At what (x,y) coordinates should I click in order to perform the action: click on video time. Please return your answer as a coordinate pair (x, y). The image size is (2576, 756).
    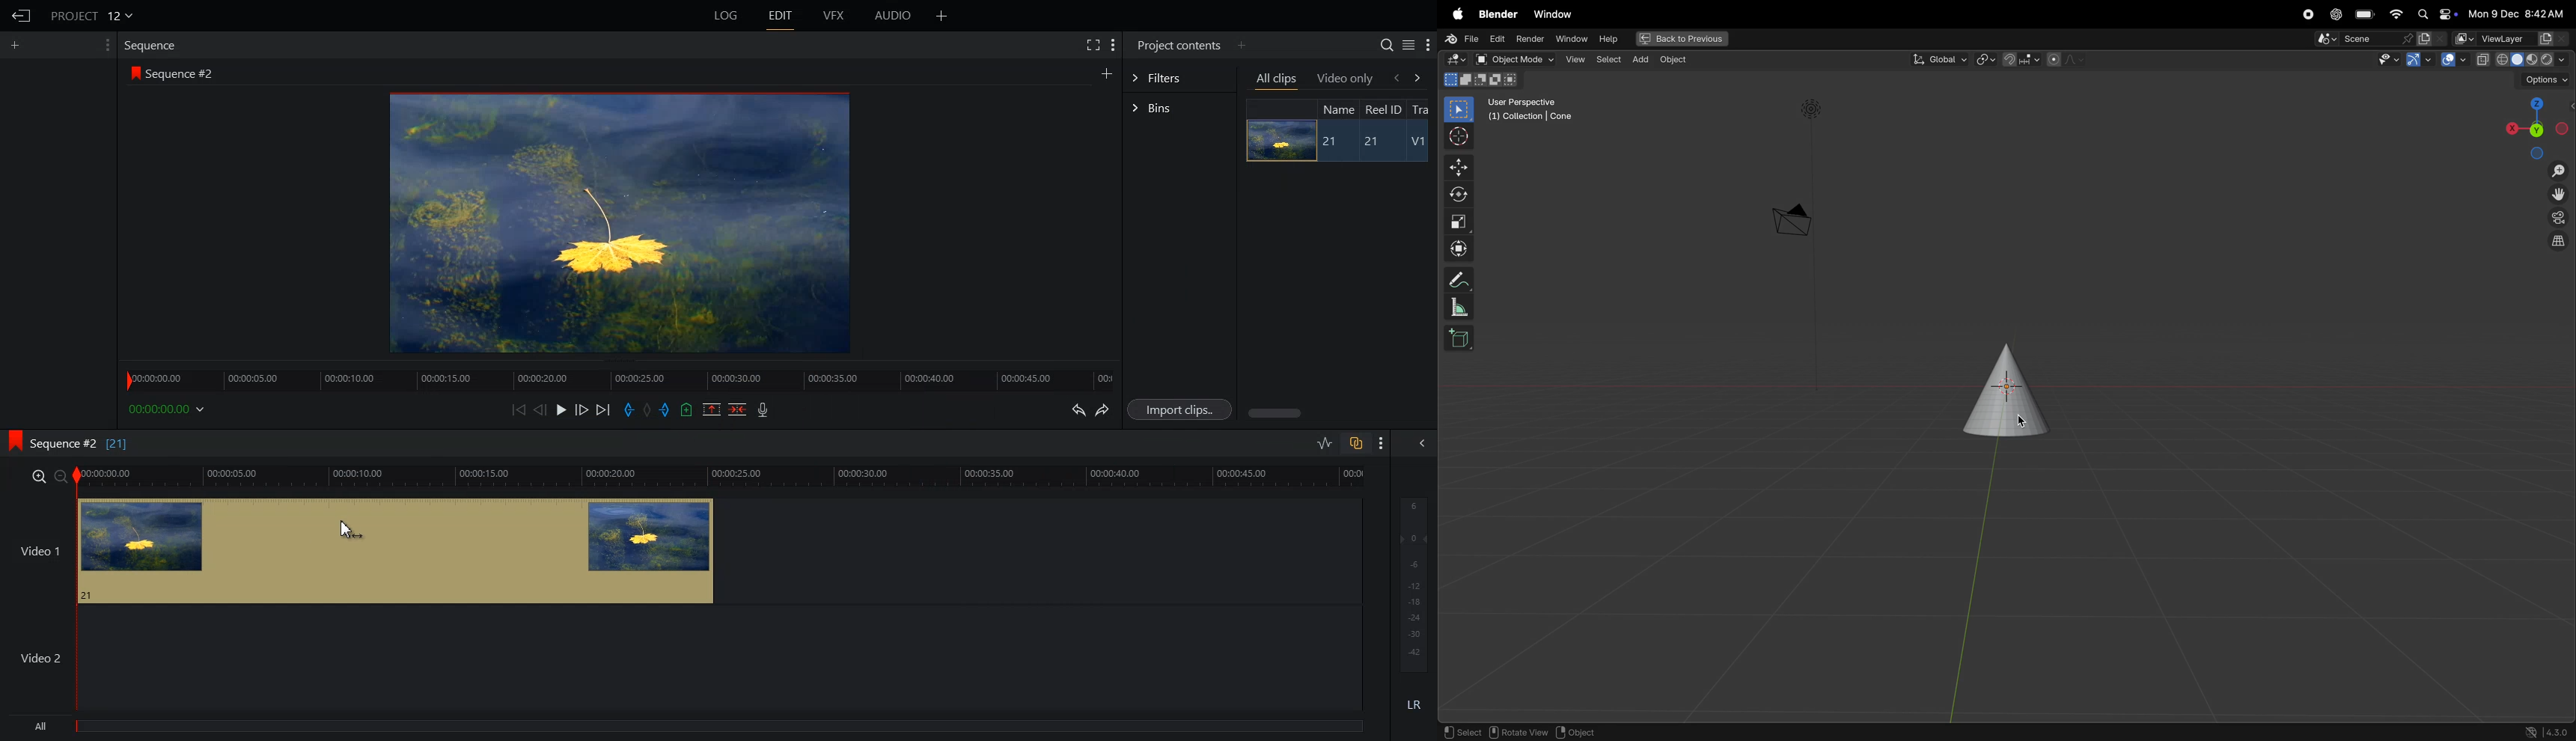
    Looking at the image, I should click on (723, 475).